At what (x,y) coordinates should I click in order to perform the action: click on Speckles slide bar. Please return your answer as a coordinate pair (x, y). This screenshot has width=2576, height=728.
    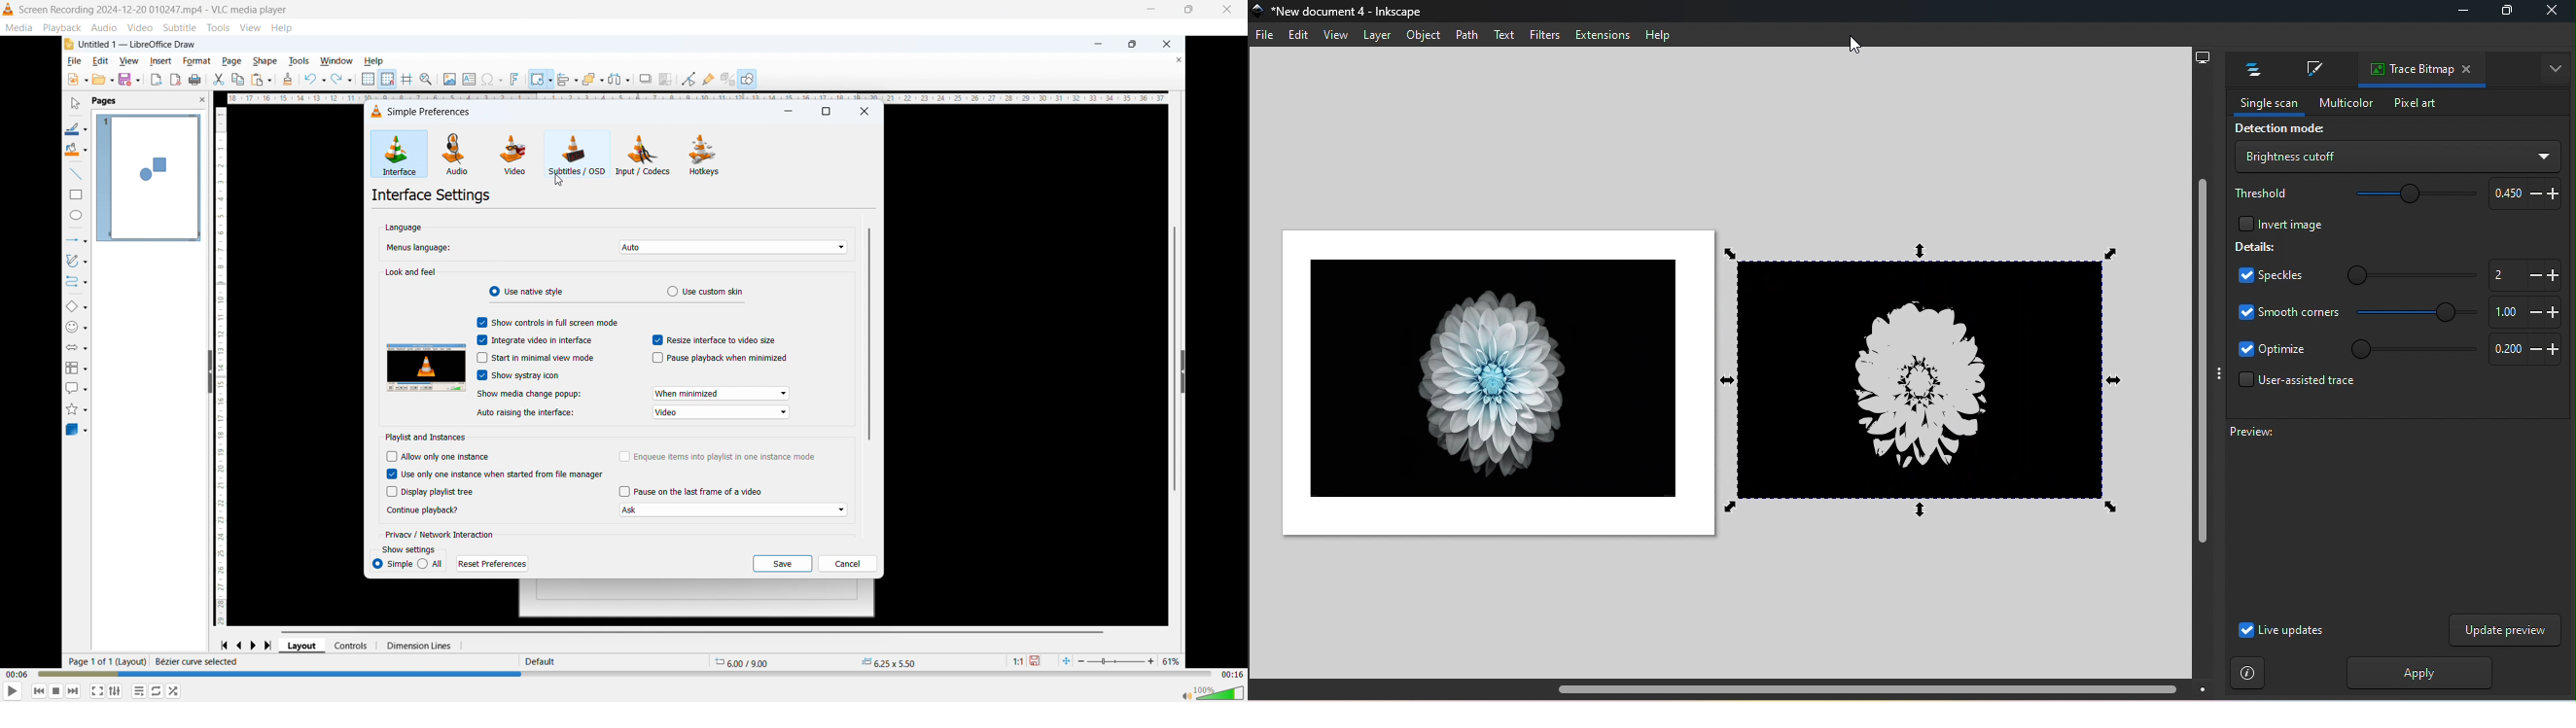
    Looking at the image, I should click on (2399, 271).